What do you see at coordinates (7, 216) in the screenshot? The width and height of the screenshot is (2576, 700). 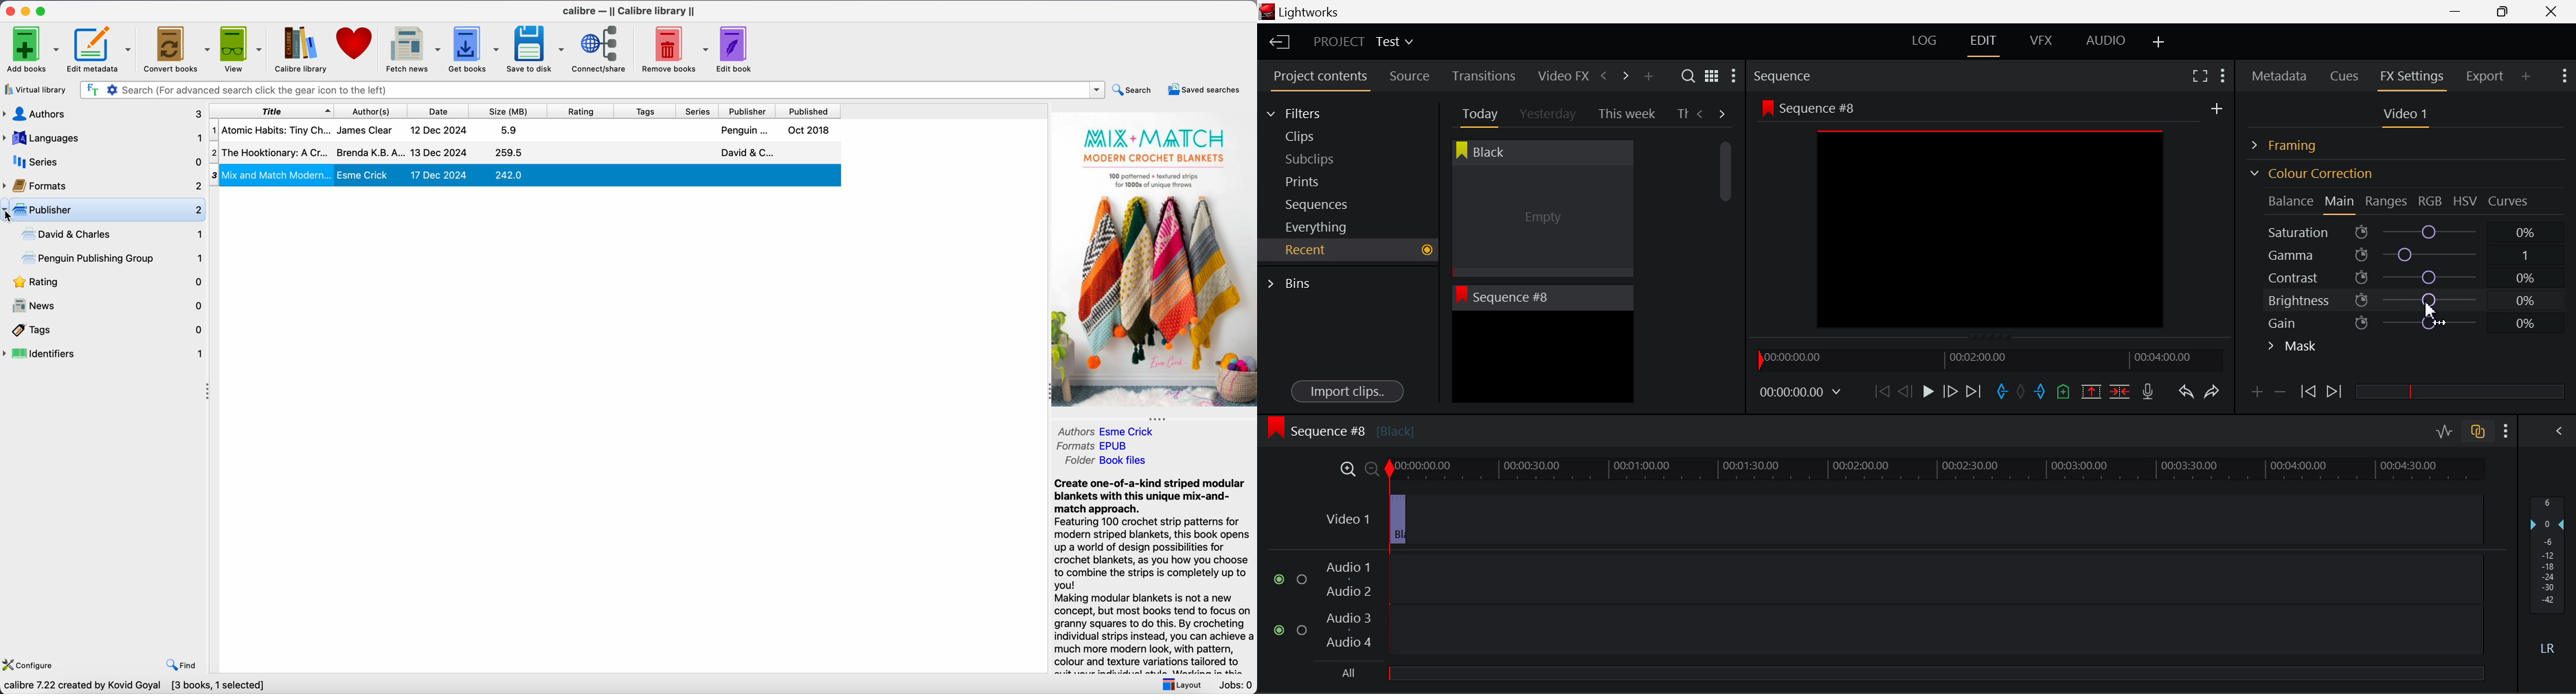 I see `cursor` at bounding box center [7, 216].